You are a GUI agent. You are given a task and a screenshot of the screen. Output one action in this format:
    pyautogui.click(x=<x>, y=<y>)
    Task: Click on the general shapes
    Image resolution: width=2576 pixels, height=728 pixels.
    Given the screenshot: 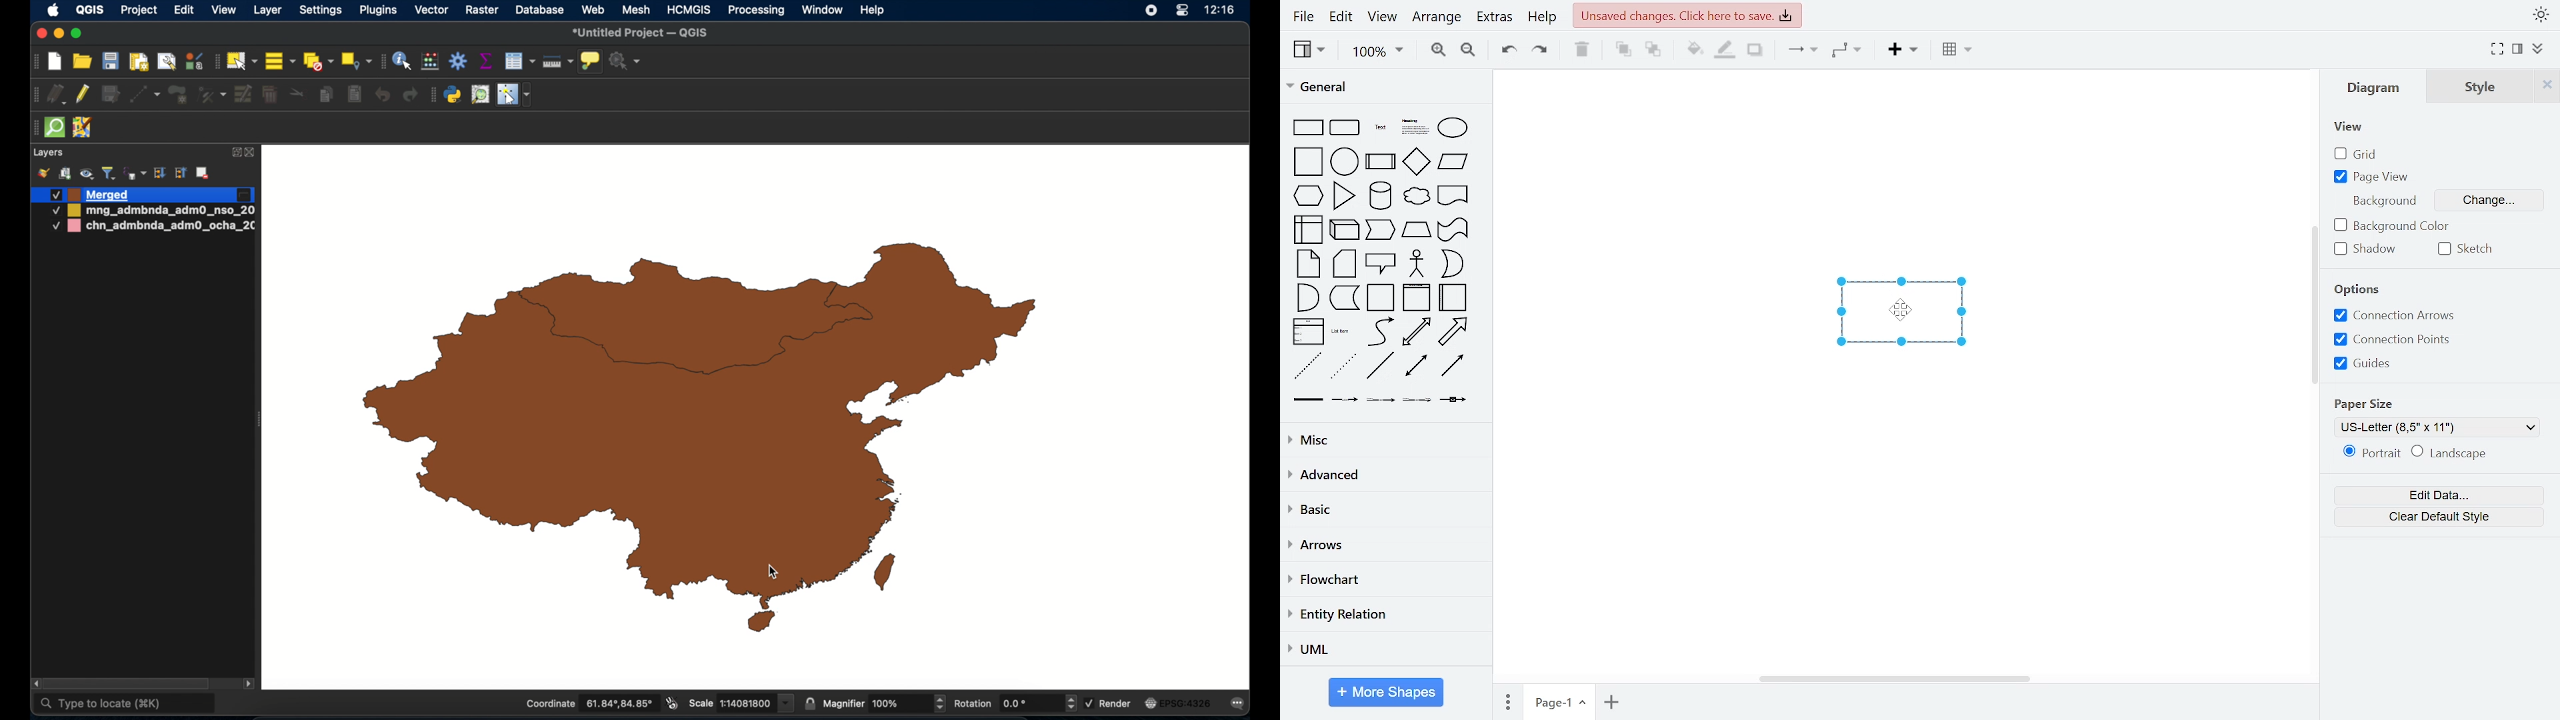 What is the action you would take?
    pyautogui.click(x=1343, y=195)
    